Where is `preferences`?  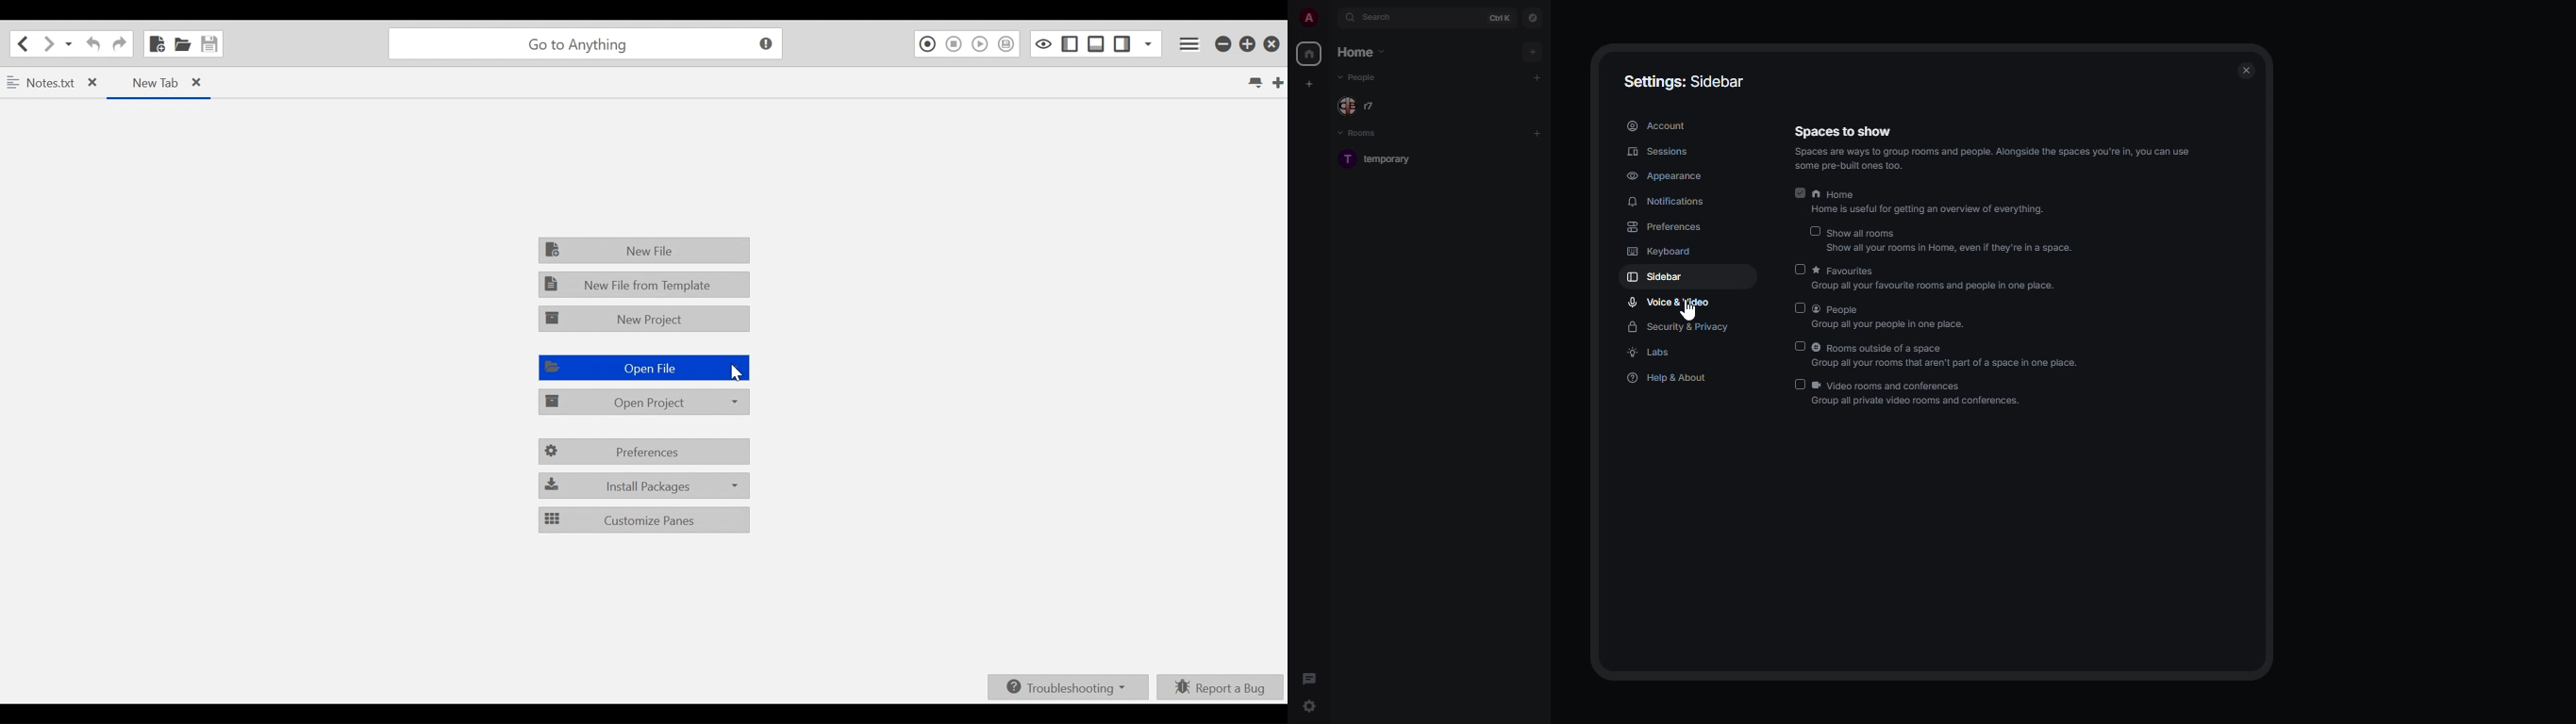 preferences is located at coordinates (1665, 226).